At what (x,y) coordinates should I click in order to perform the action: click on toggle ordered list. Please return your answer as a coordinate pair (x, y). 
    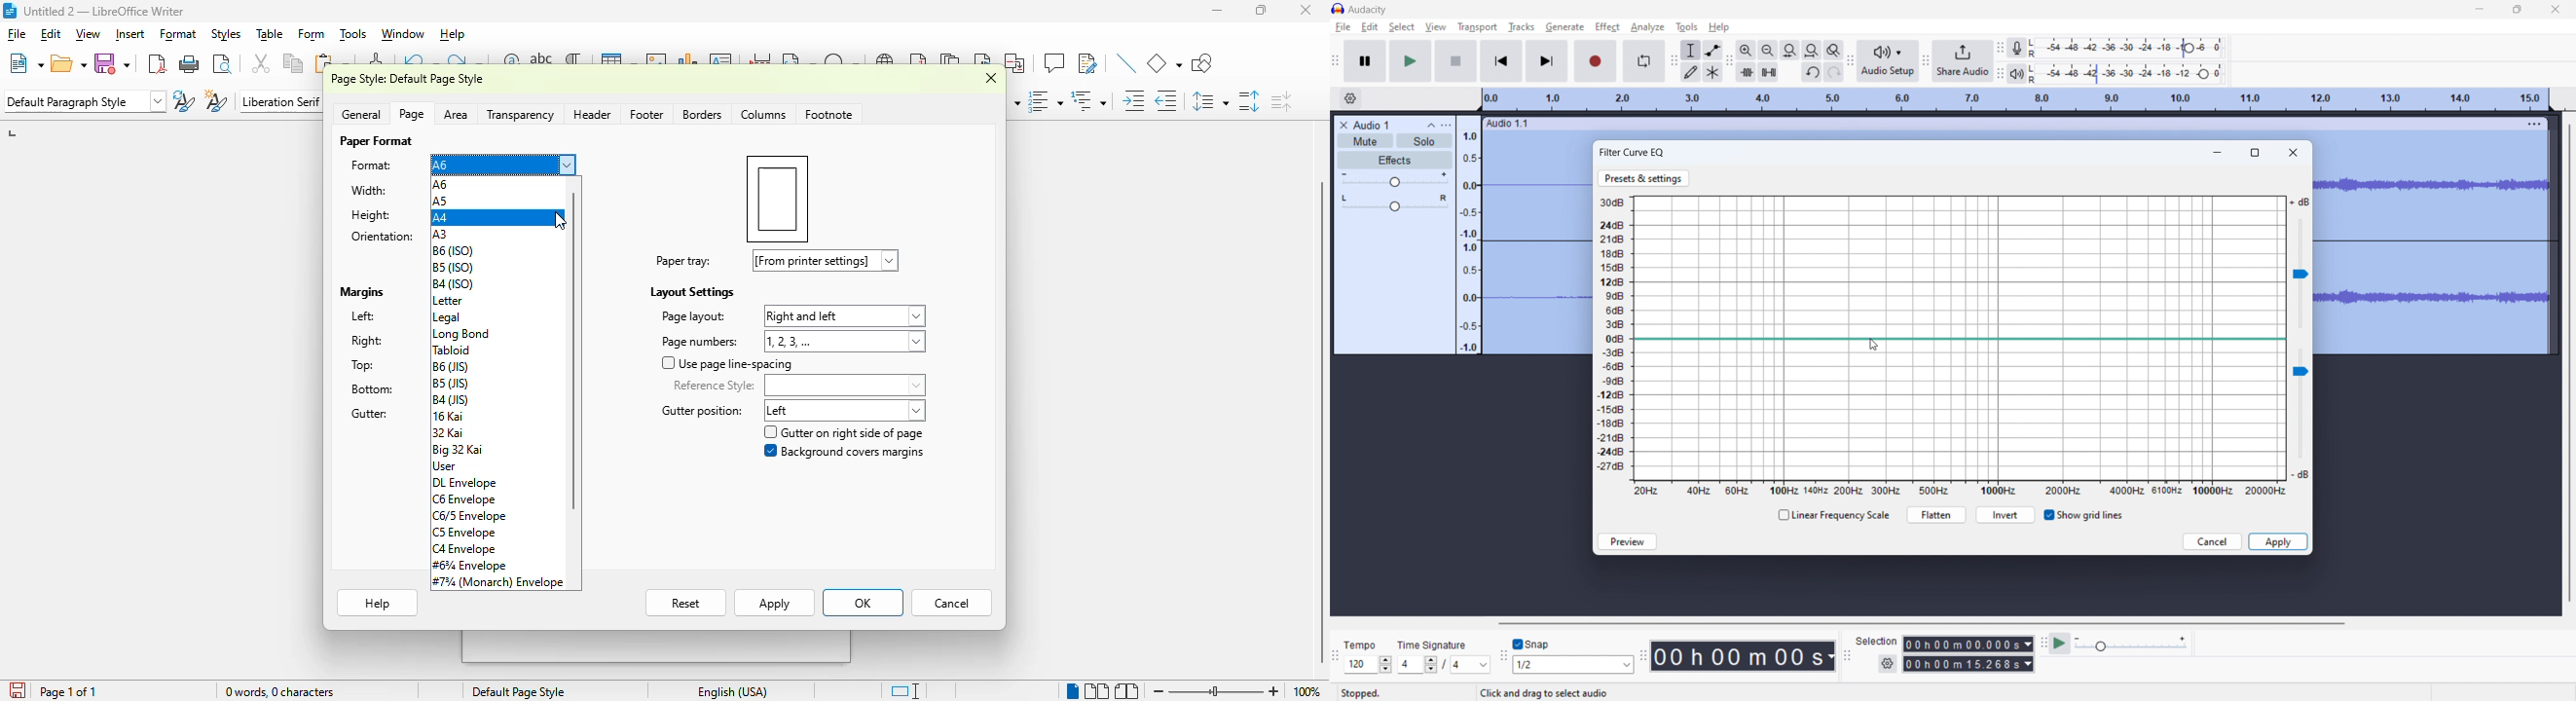
    Looking at the image, I should click on (1045, 101).